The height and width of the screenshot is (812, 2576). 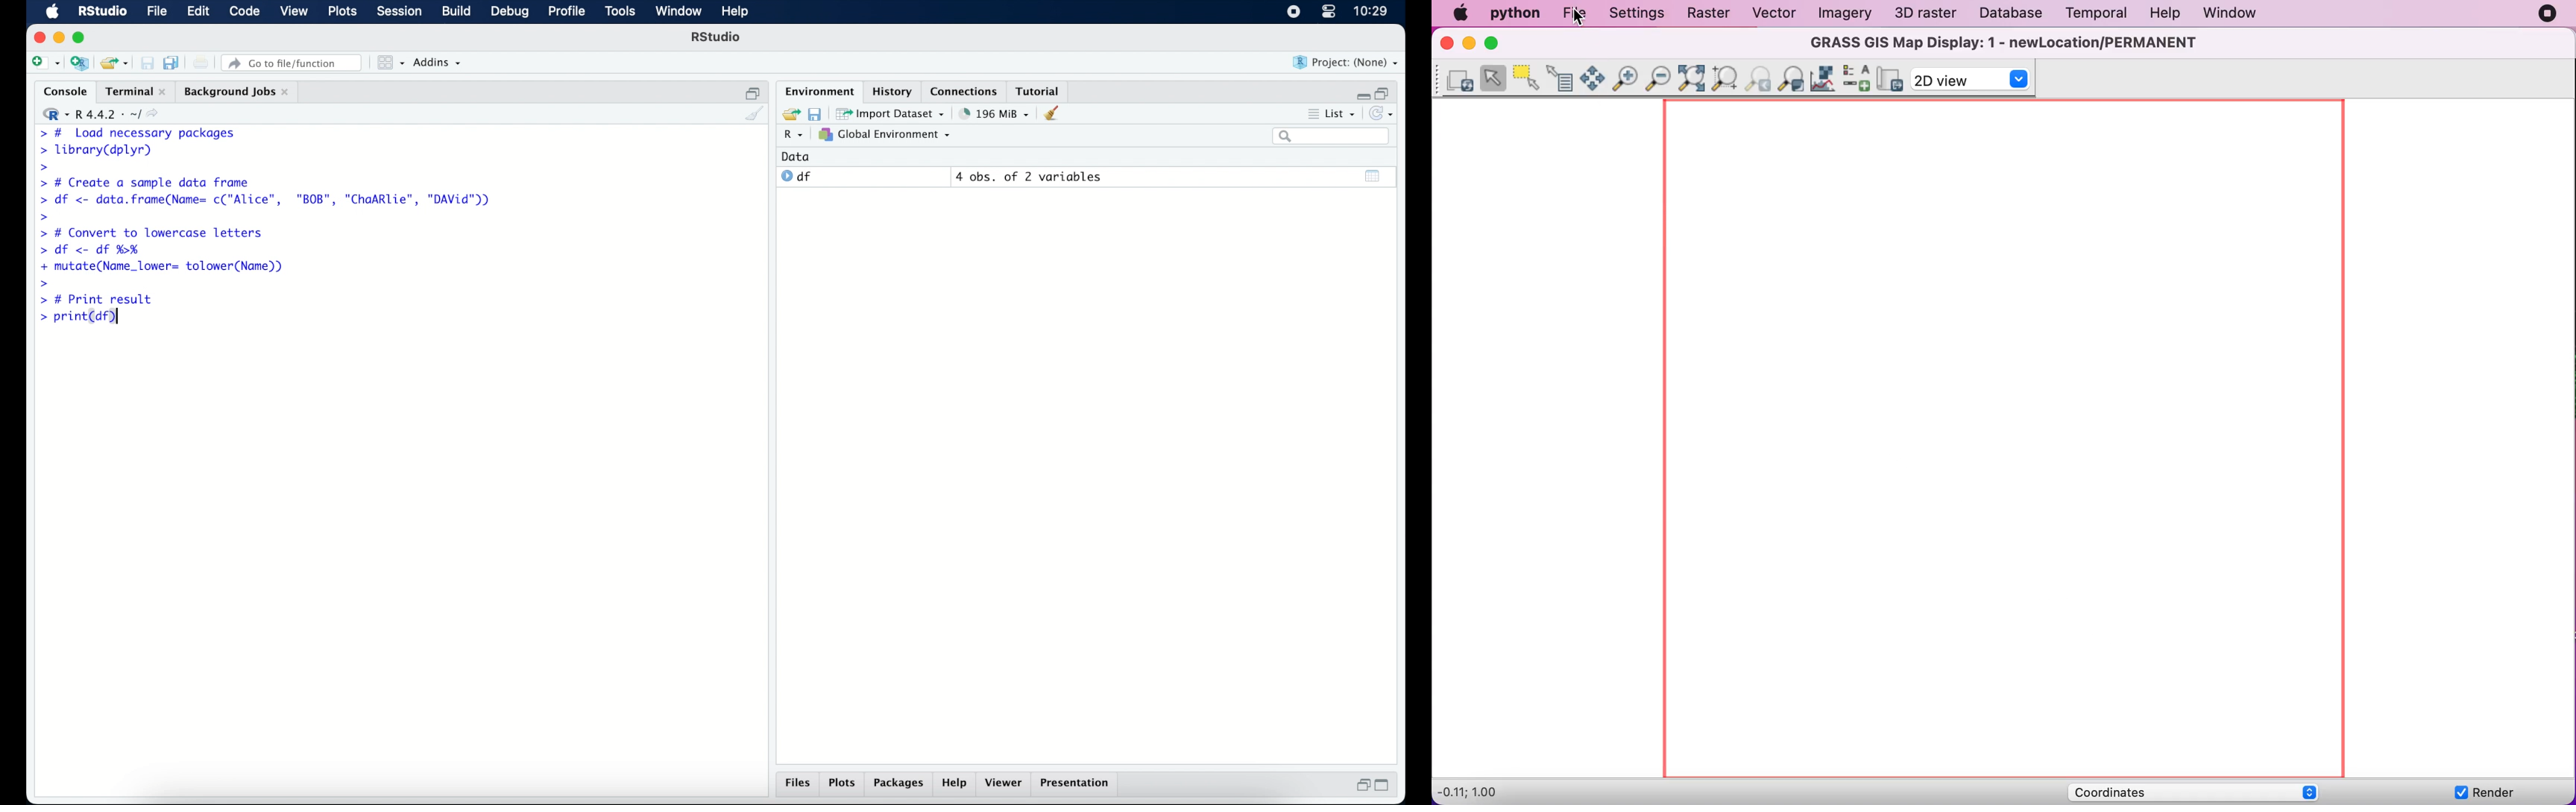 What do you see at coordinates (99, 300) in the screenshot?
I see `> # Print result` at bounding box center [99, 300].